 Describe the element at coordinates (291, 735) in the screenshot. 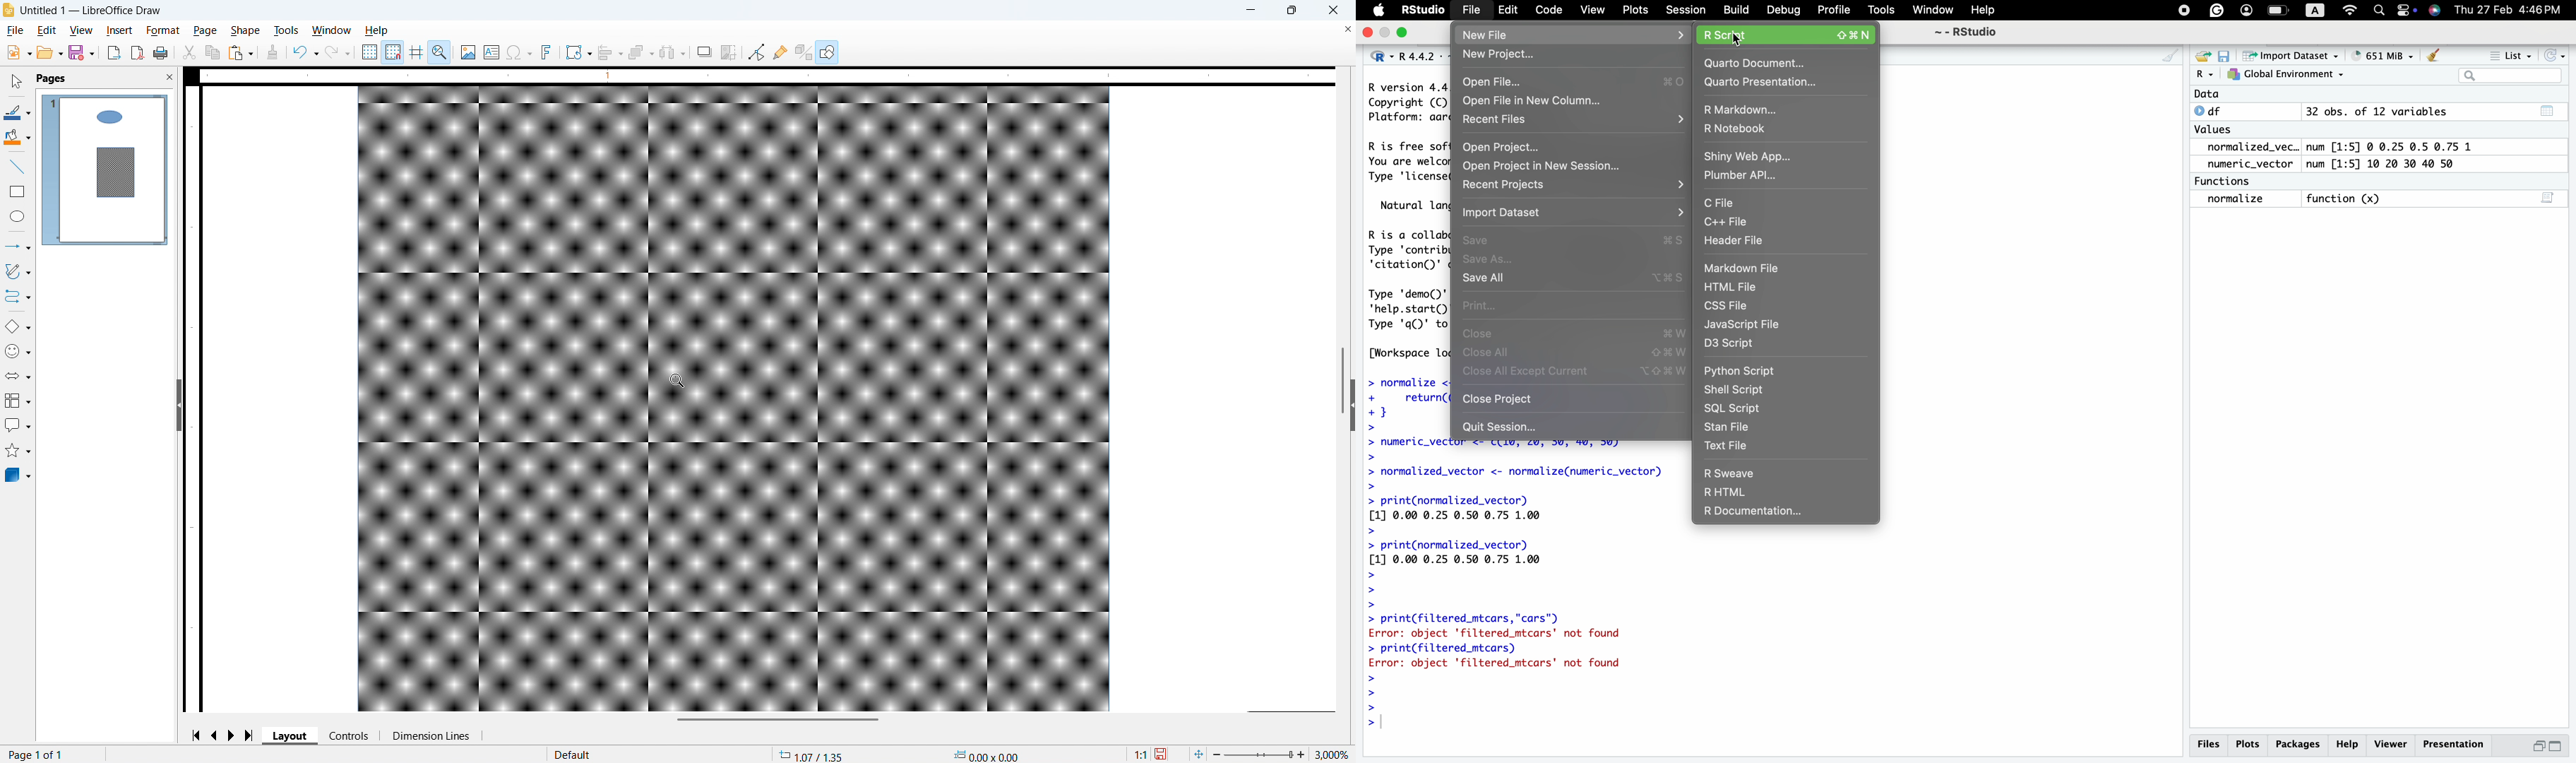

I see `Layout ` at that location.